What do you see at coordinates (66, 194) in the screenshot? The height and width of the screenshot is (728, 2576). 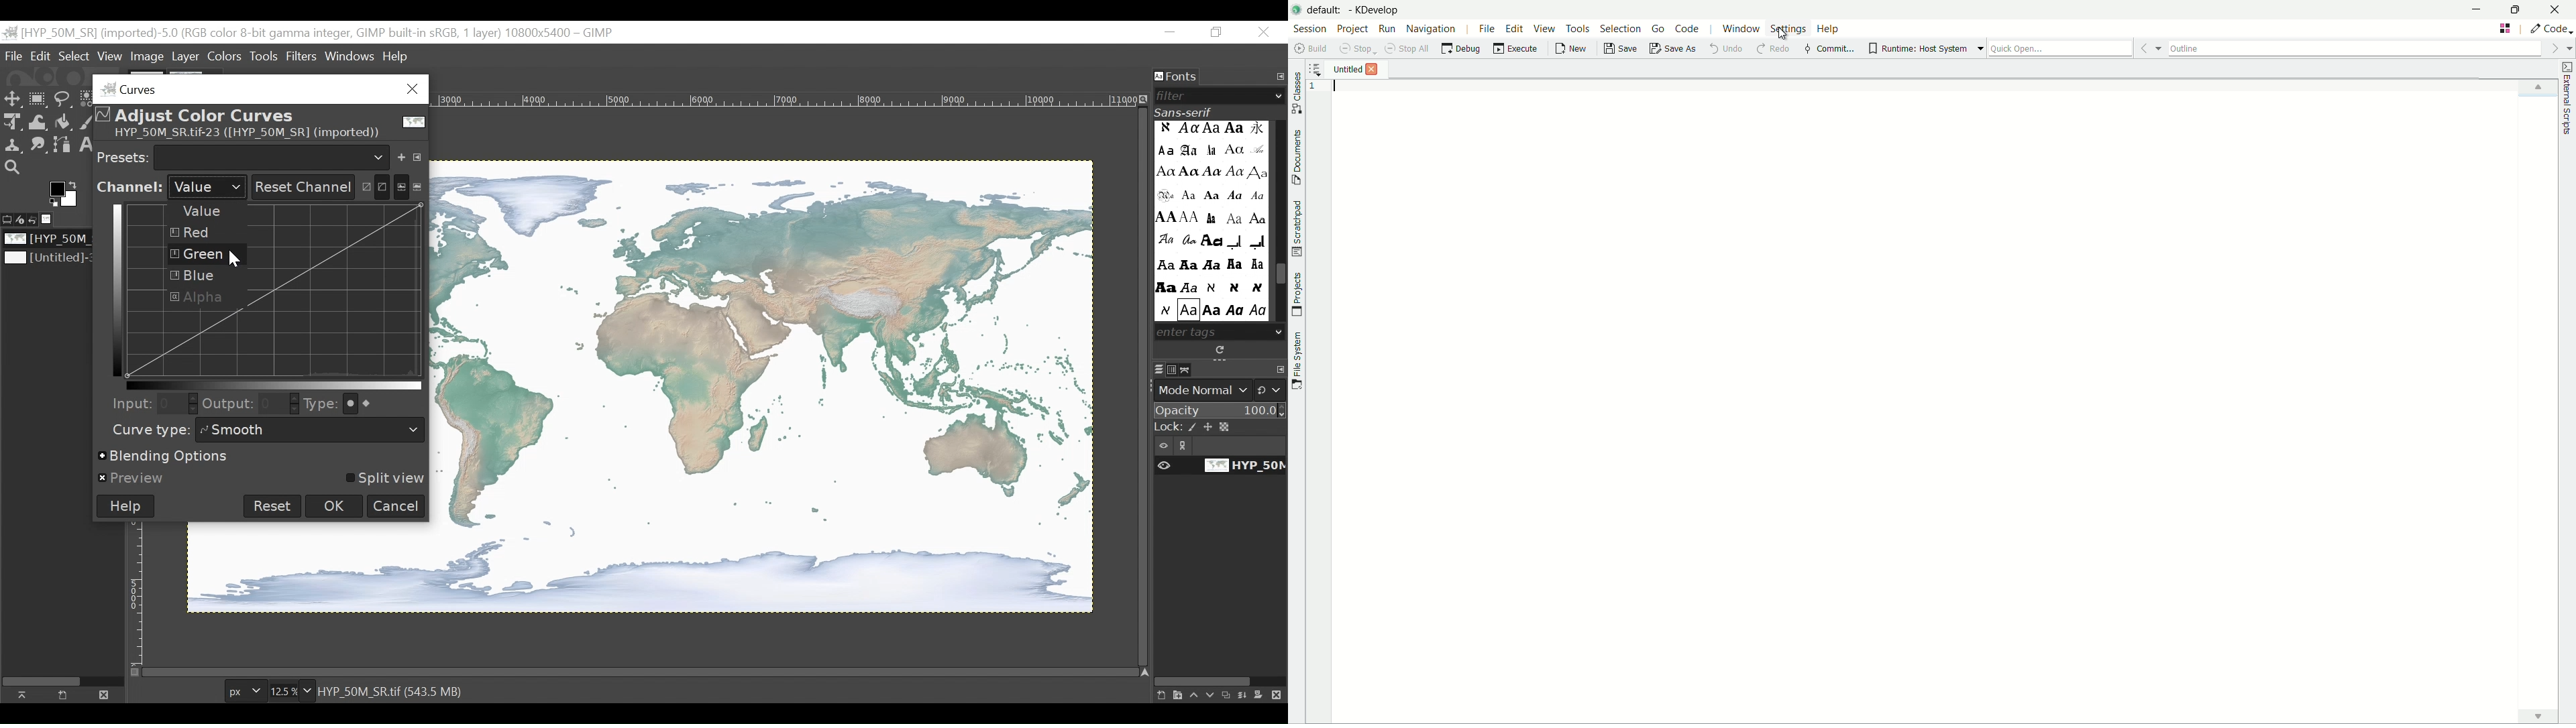 I see `Active foreground/background` at bounding box center [66, 194].